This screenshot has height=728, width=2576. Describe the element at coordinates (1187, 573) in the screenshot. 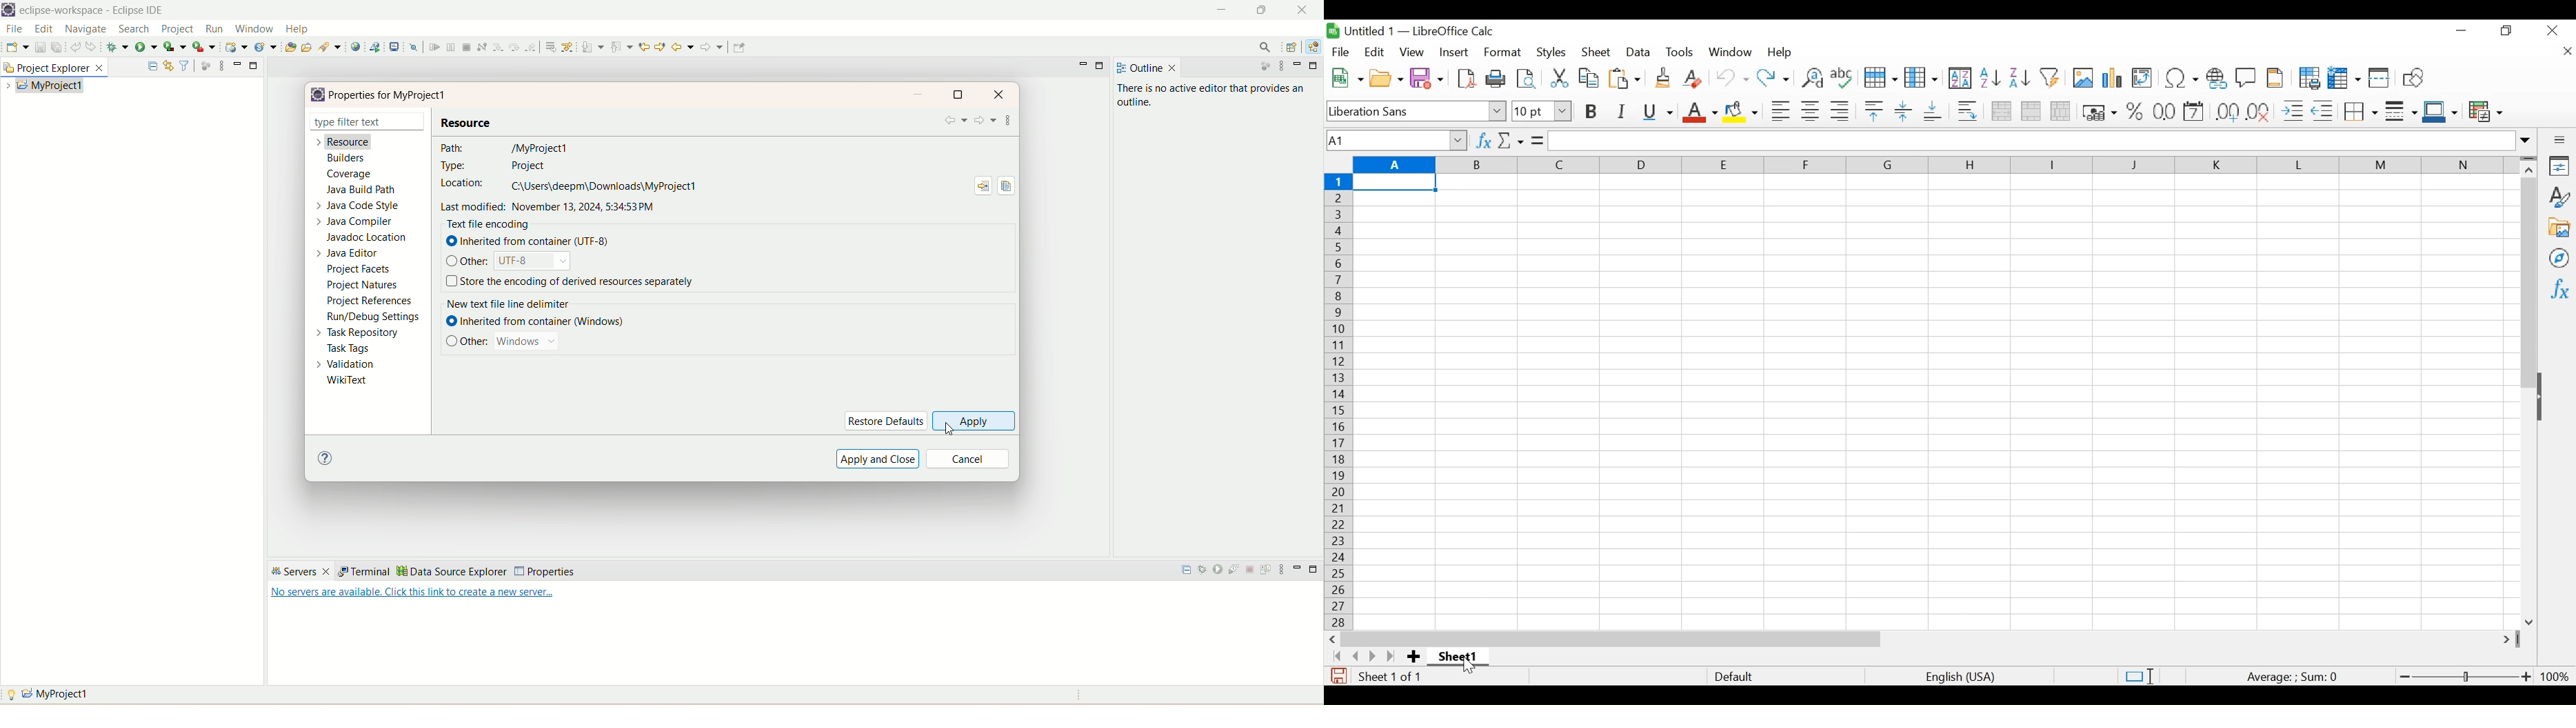

I see `collapse all` at that location.